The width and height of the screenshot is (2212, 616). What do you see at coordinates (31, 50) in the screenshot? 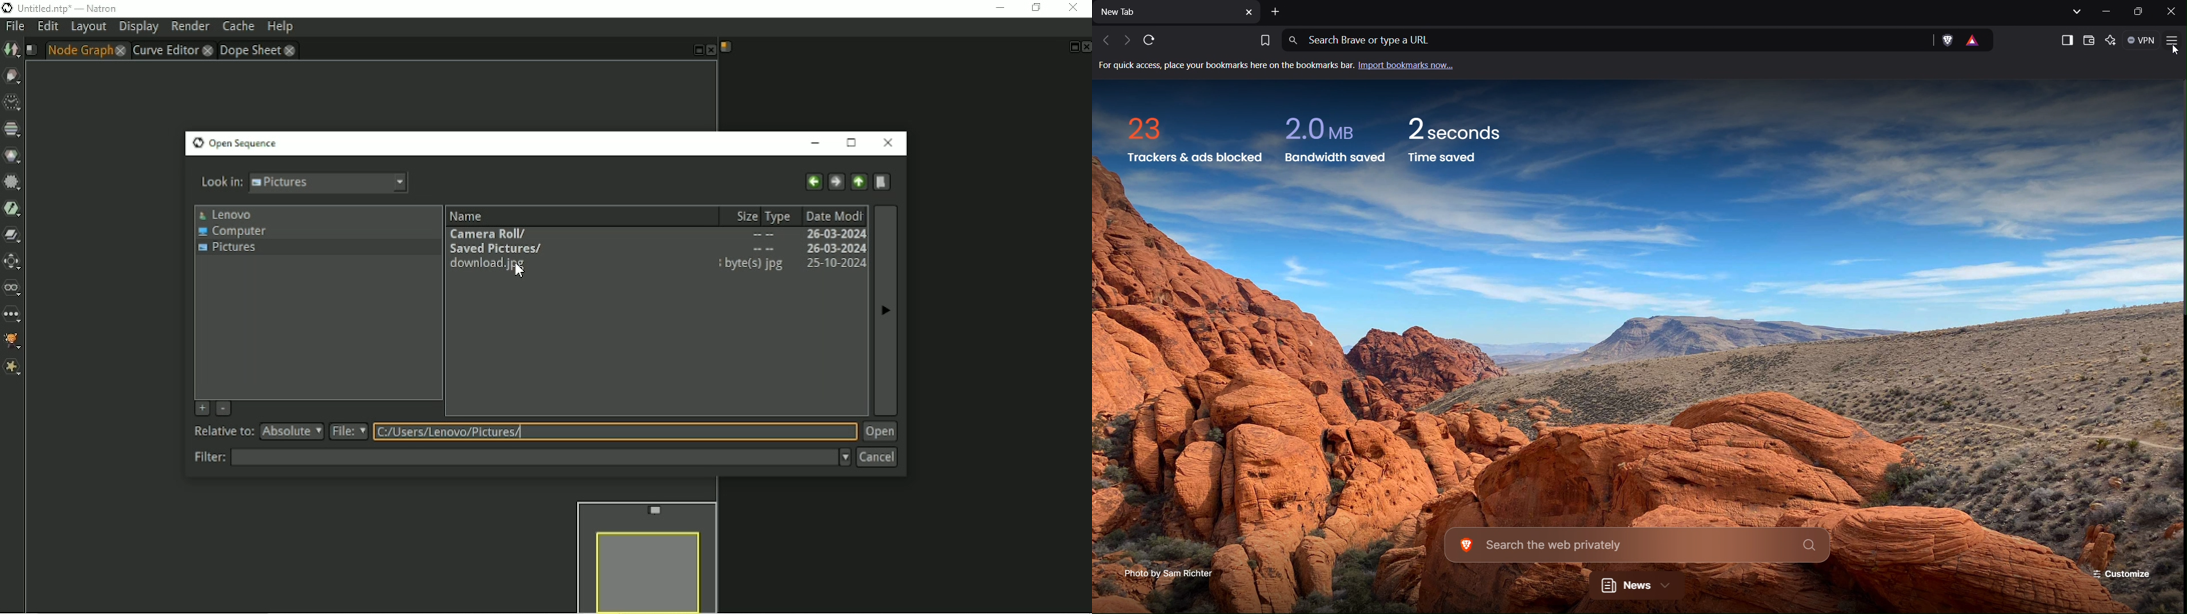
I see `Script name` at bounding box center [31, 50].